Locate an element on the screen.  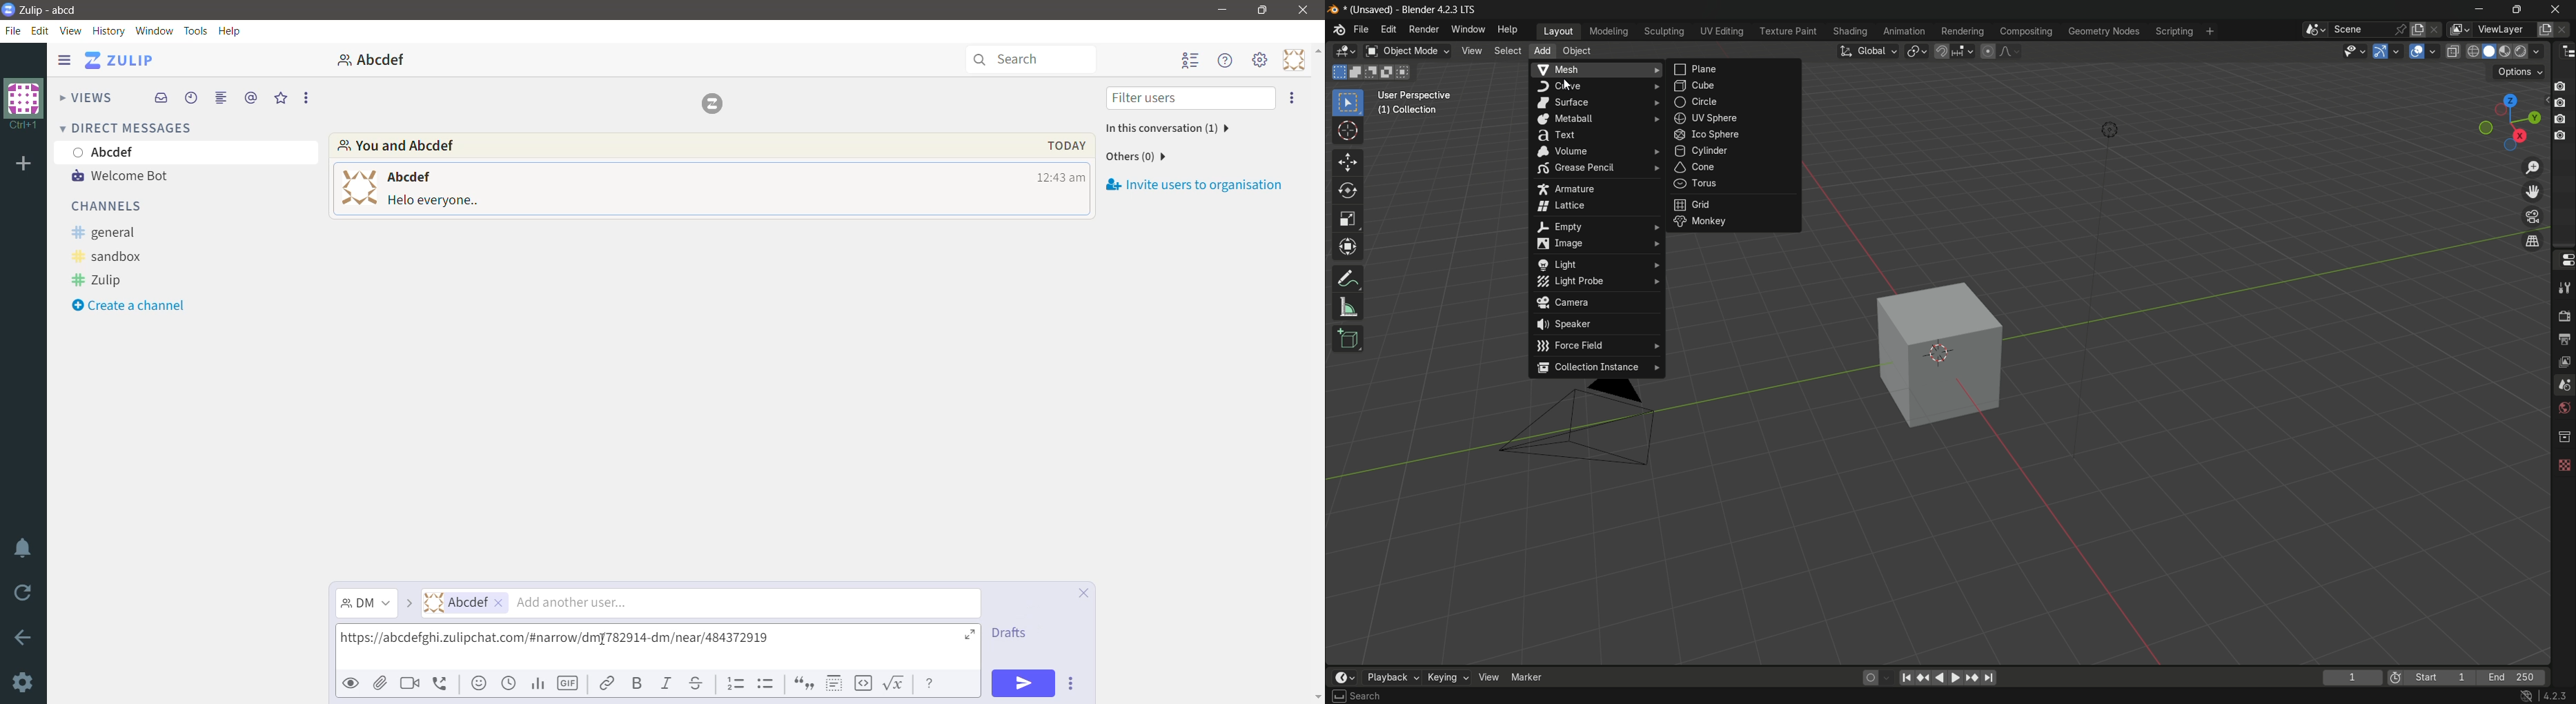
Send Options is located at coordinates (1070, 683).